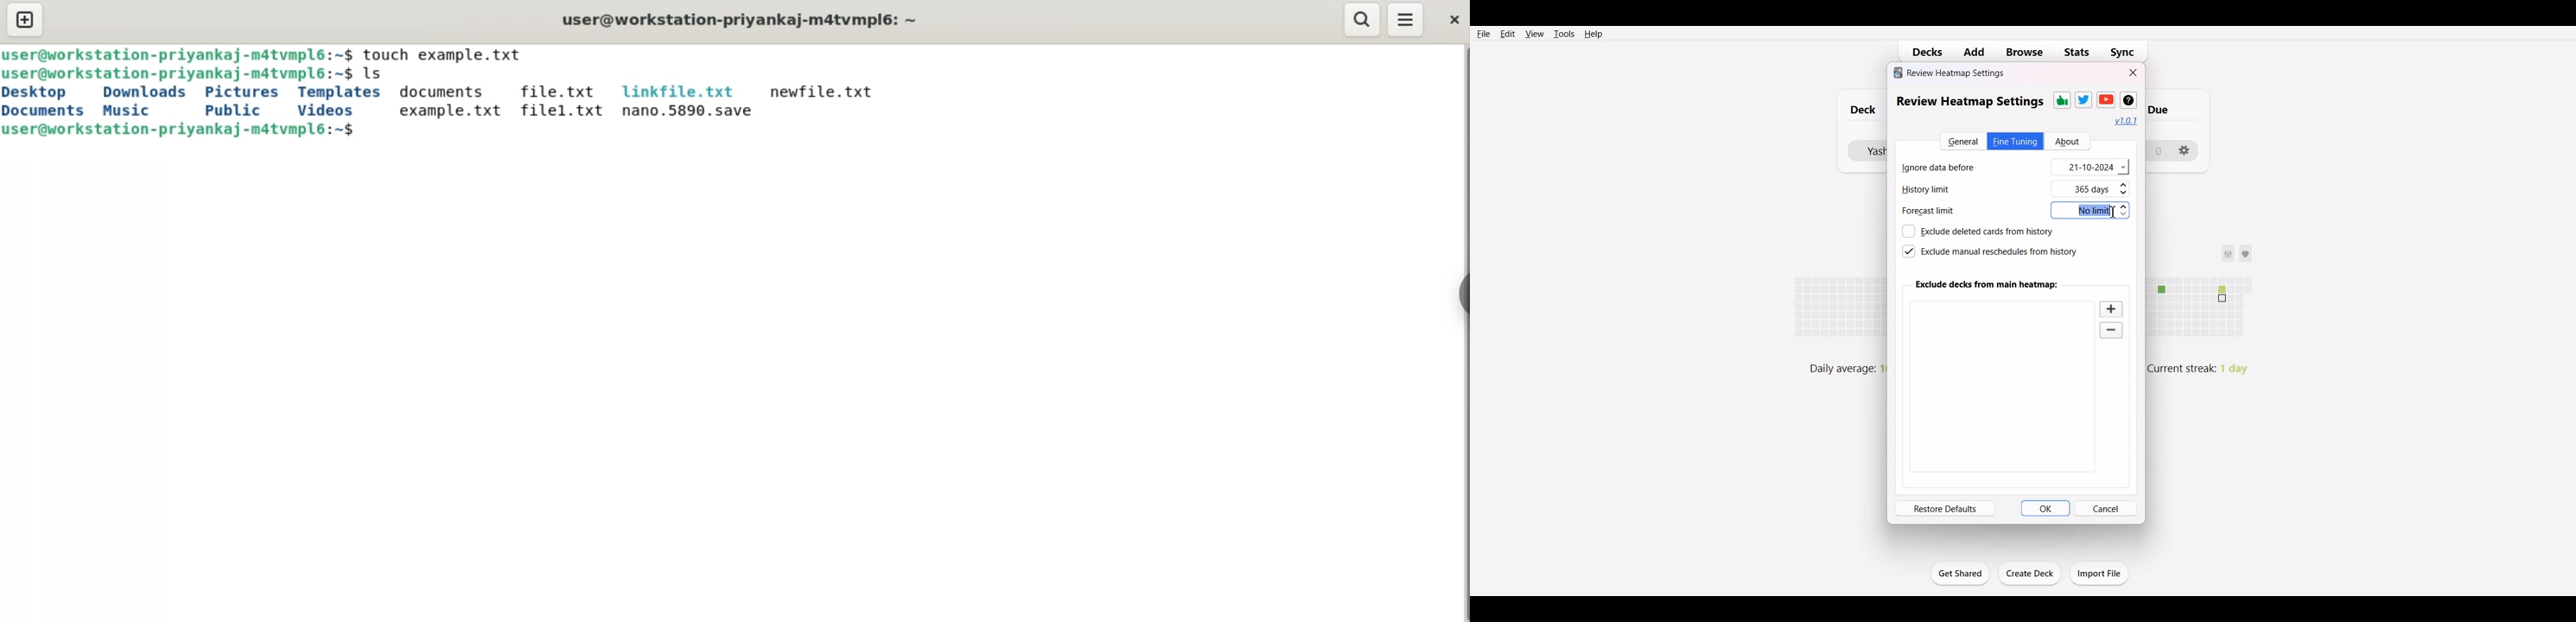  What do you see at coordinates (2067, 142) in the screenshot?
I see `About` at bounding box center [2067, 142].